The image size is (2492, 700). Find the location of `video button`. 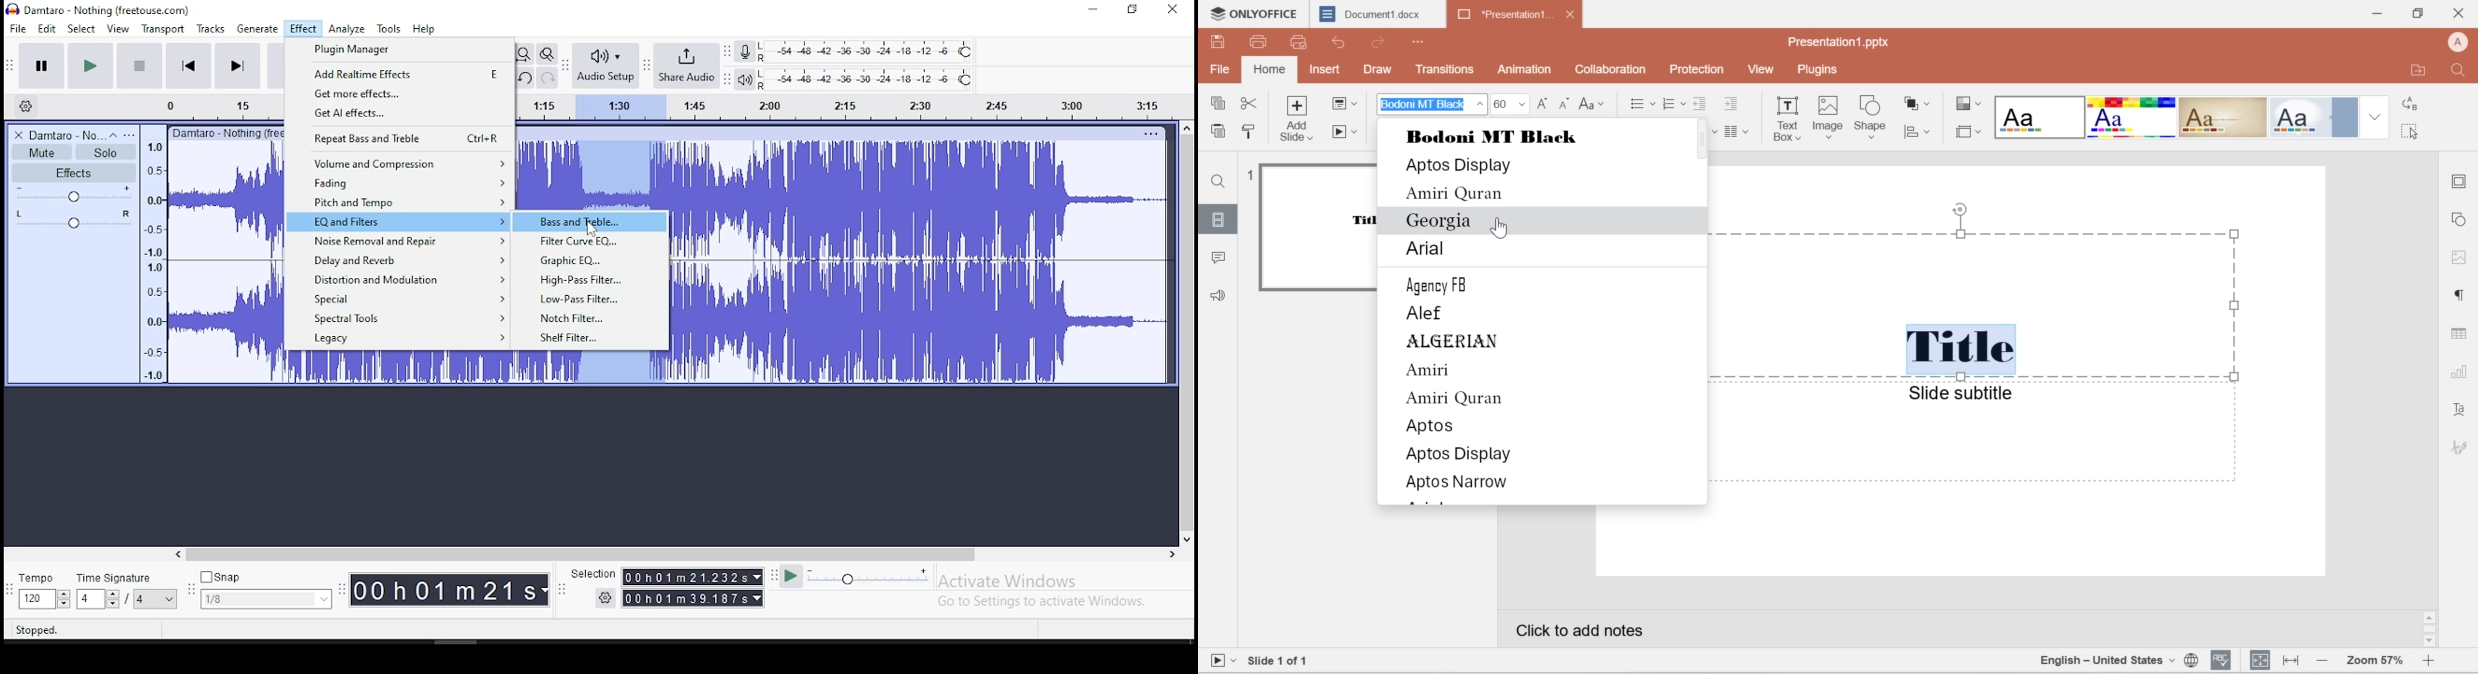

video button is located at coordinates (1222, 661).